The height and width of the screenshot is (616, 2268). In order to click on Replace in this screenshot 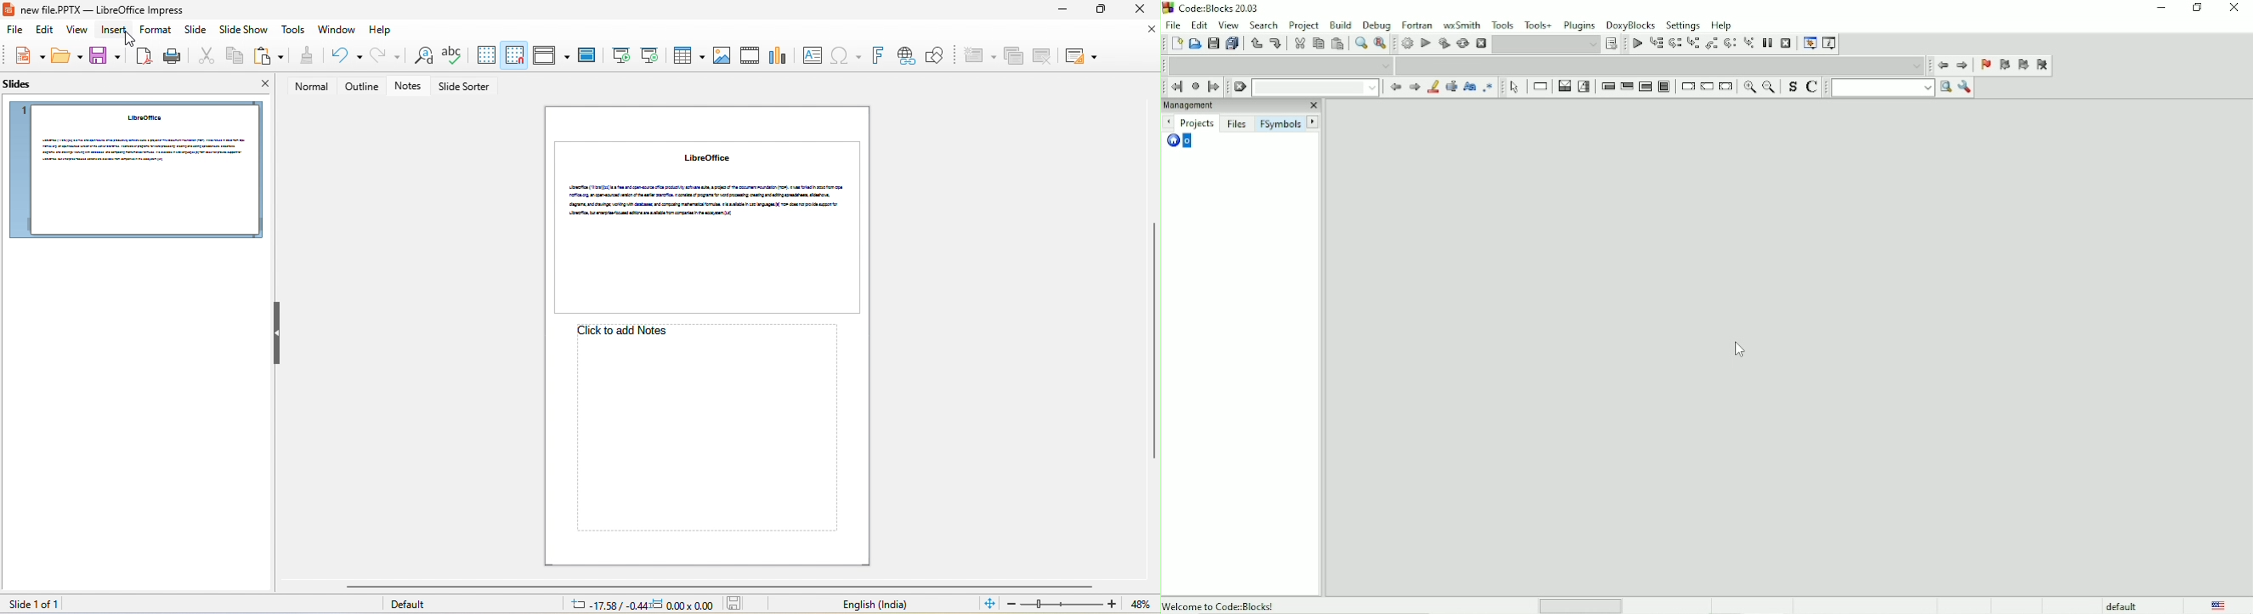, I will do `click(1381, 43)`.